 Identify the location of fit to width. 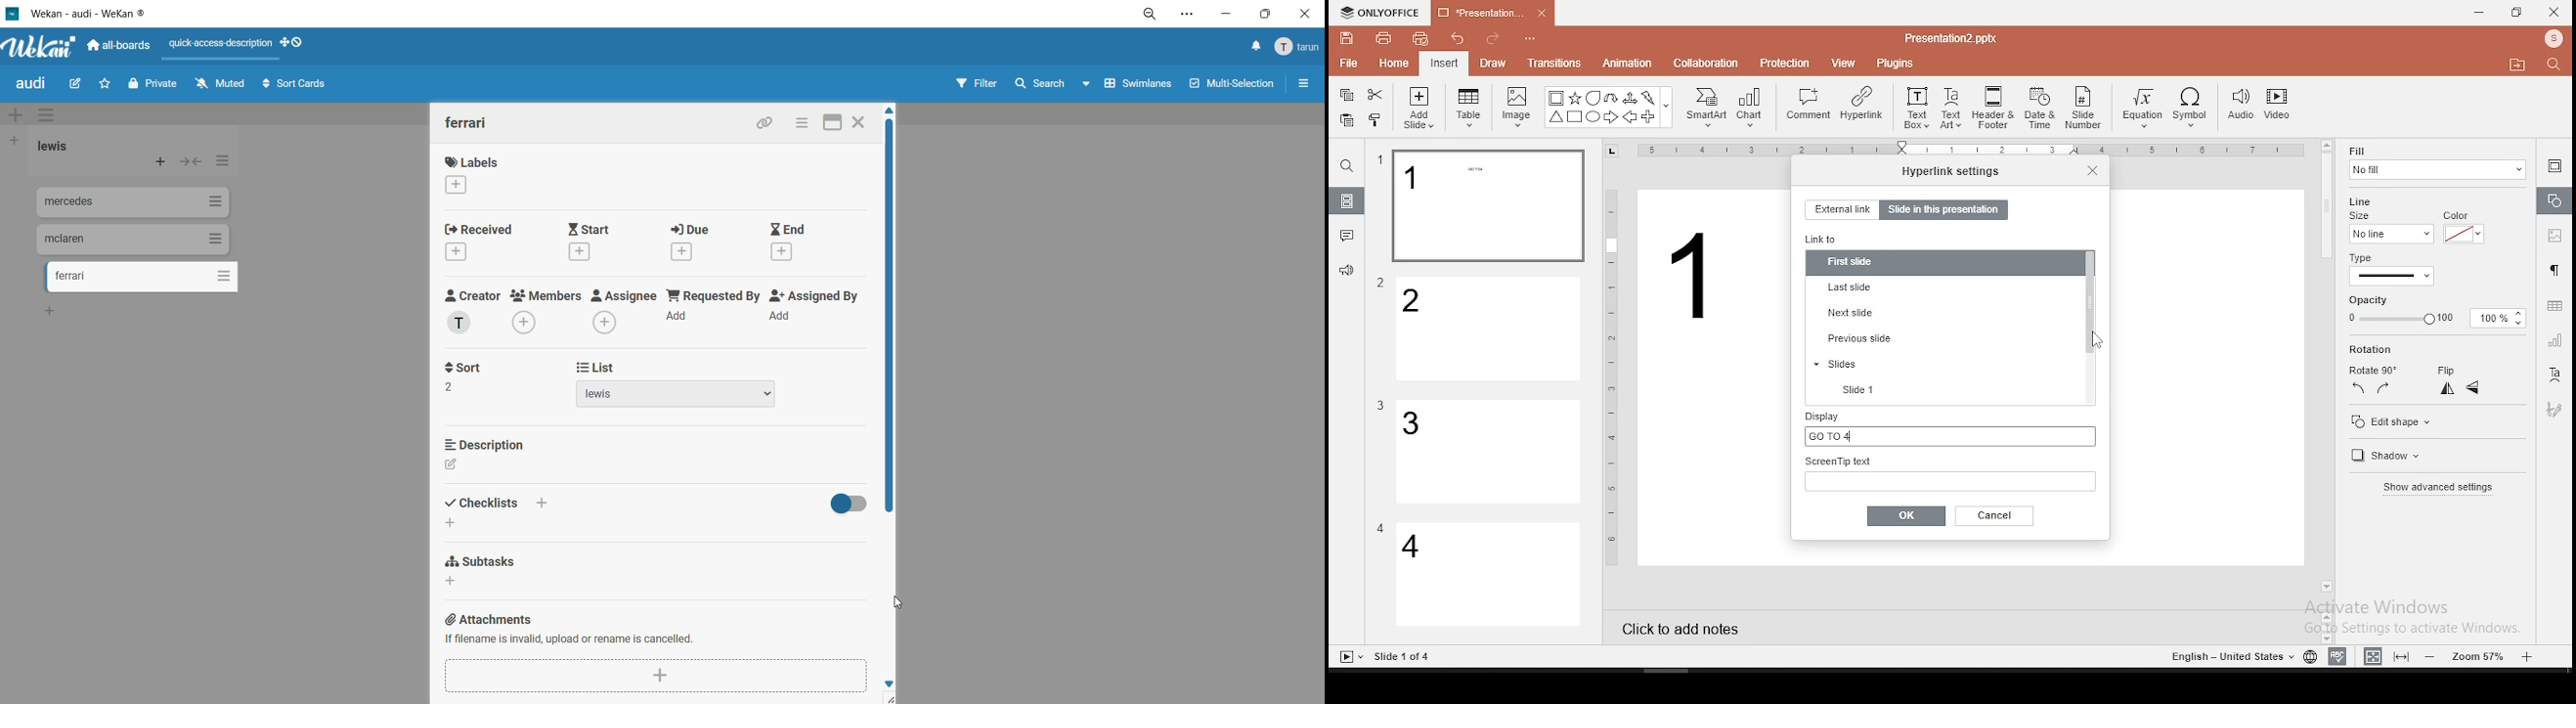
(2369, 655).